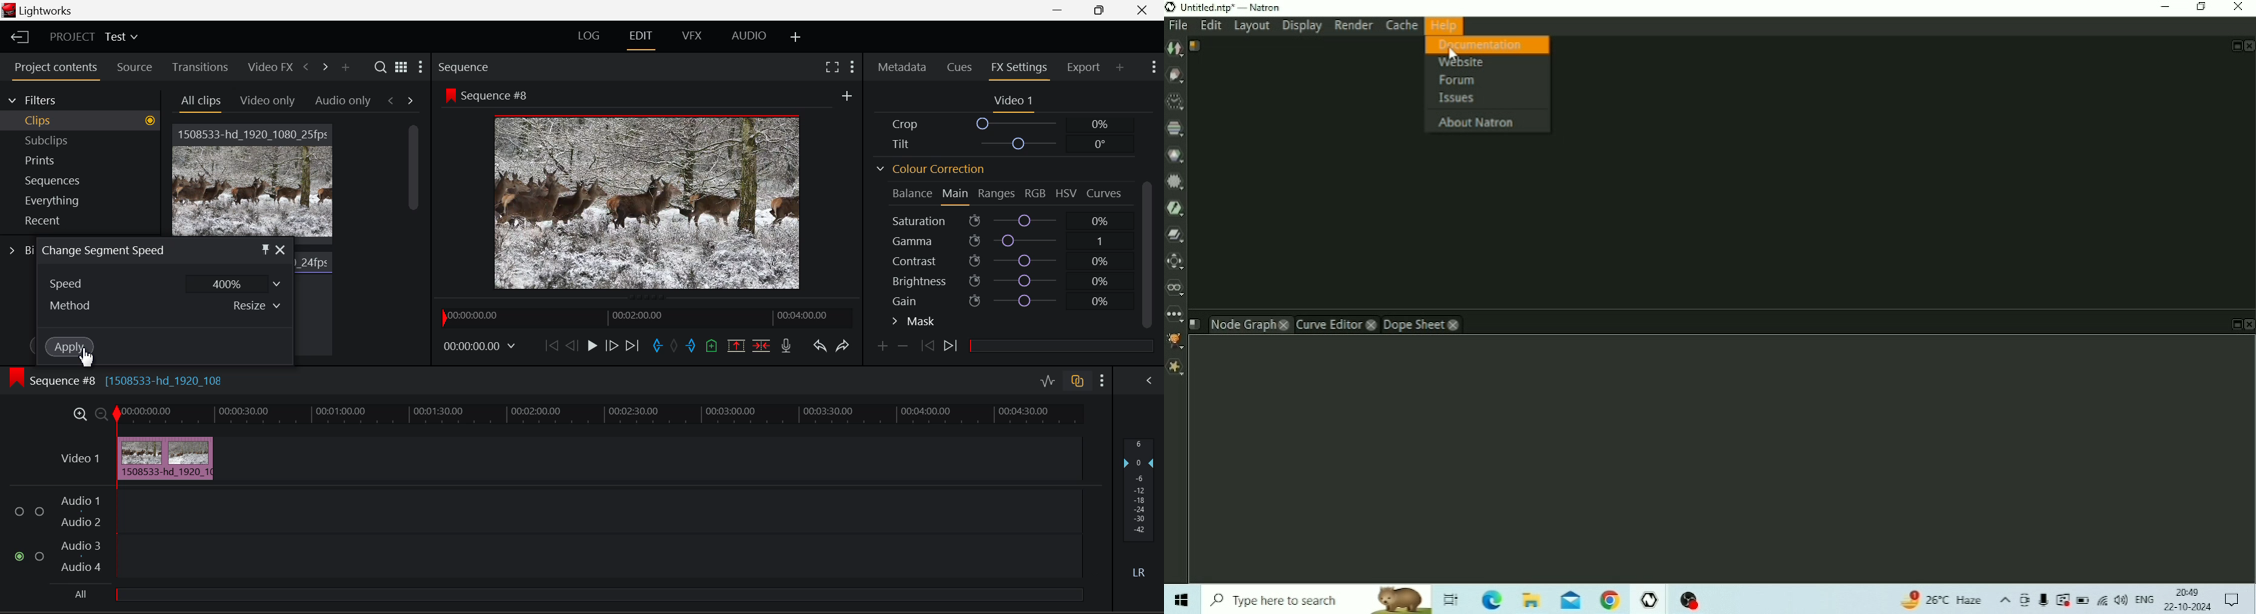 The height and width of the screenshot is (616, 2268). I want to click on Show Audio Mix, so click(1153, 382).